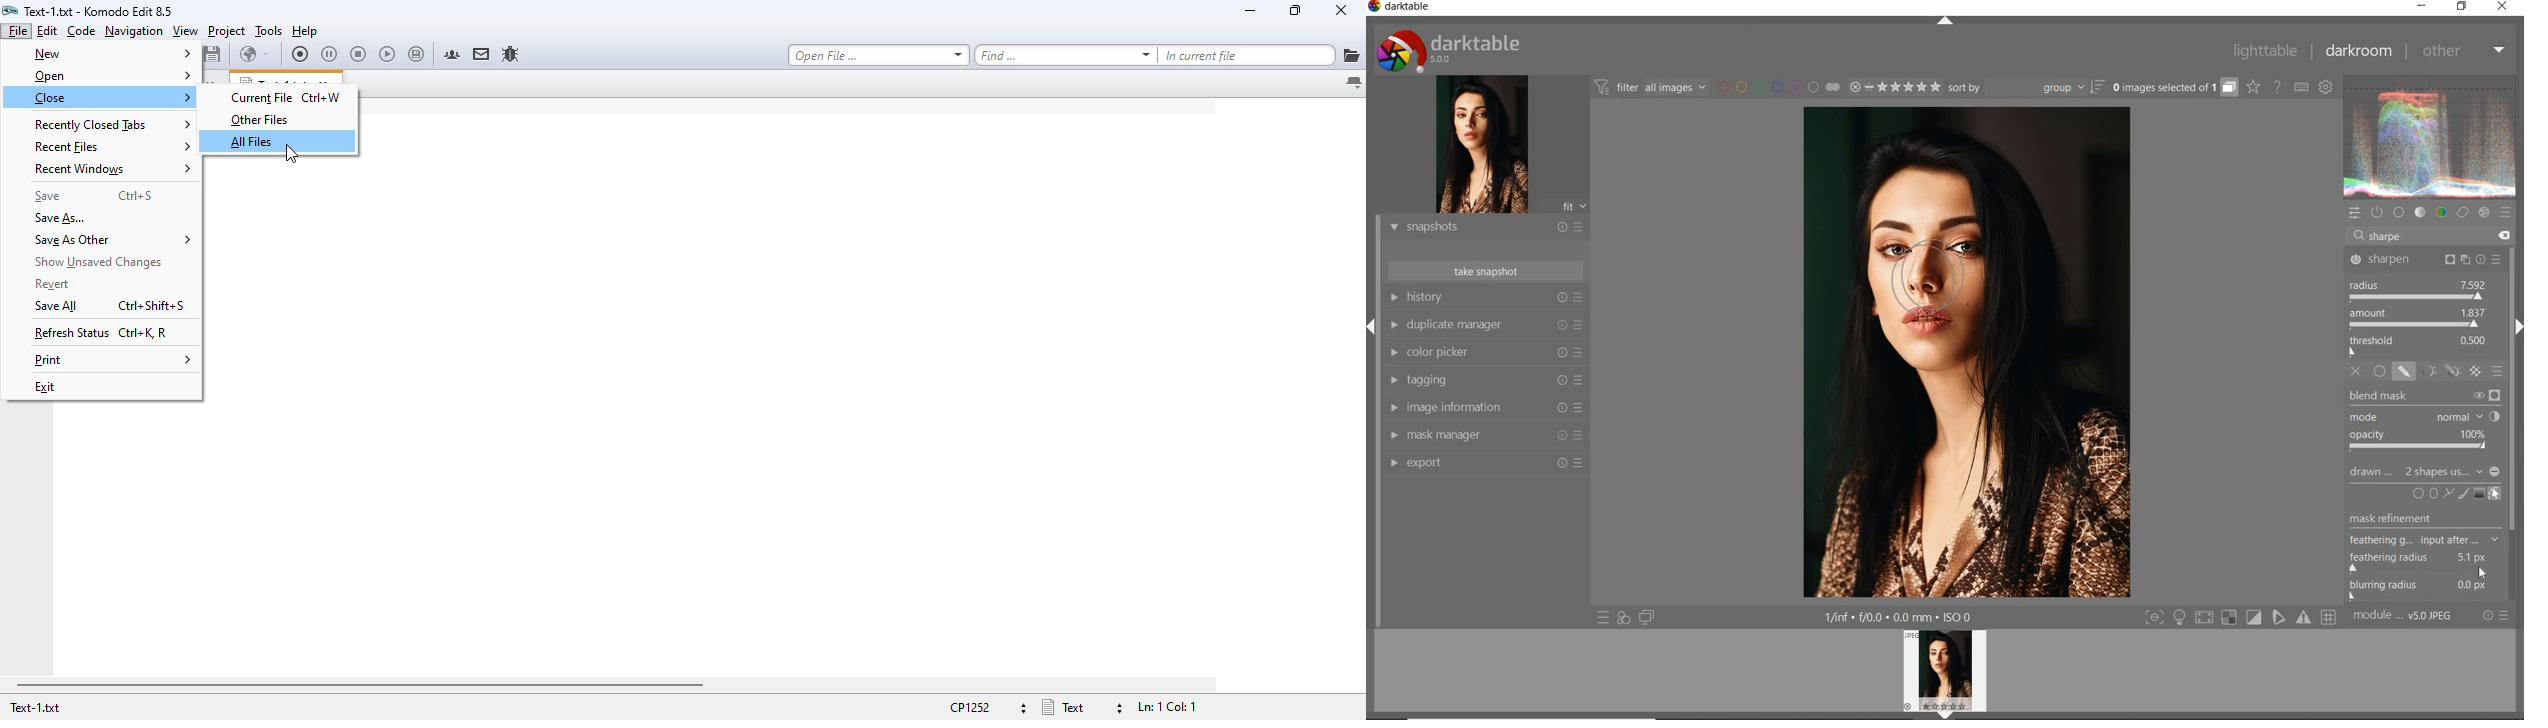  I want to click on filter by image color, so click(1778, 86).